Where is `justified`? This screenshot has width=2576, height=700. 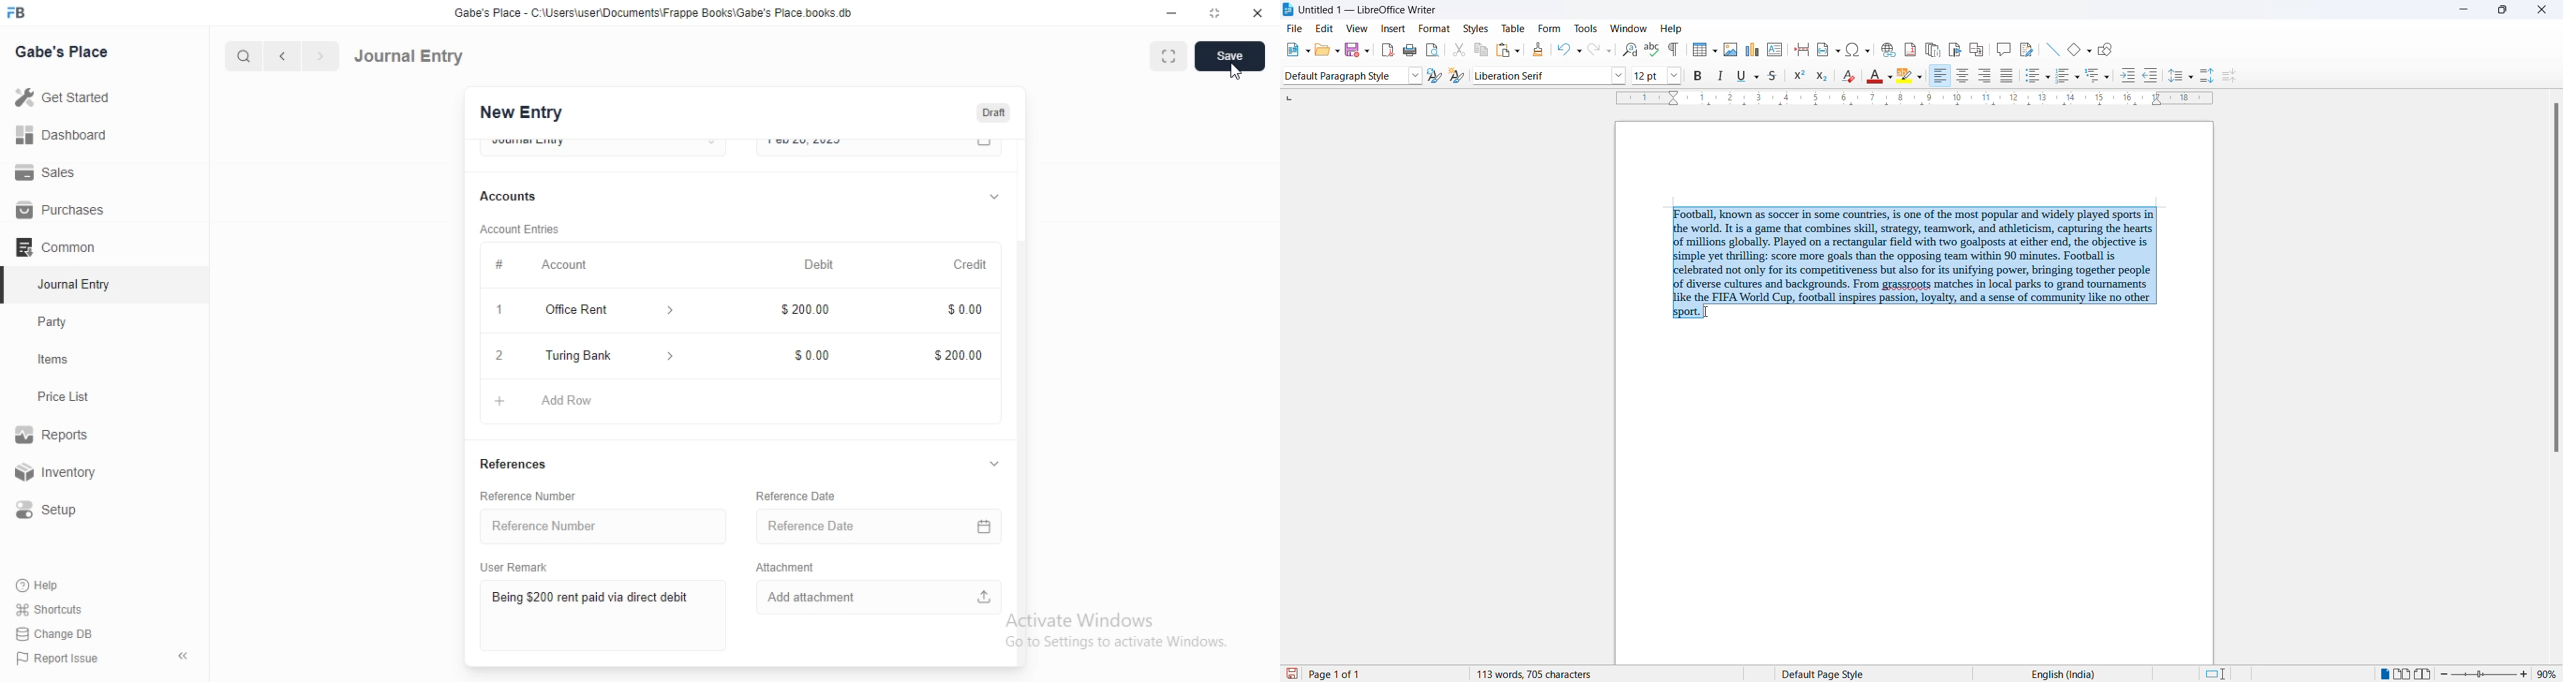
justified is located at coordinates (2007, 76).